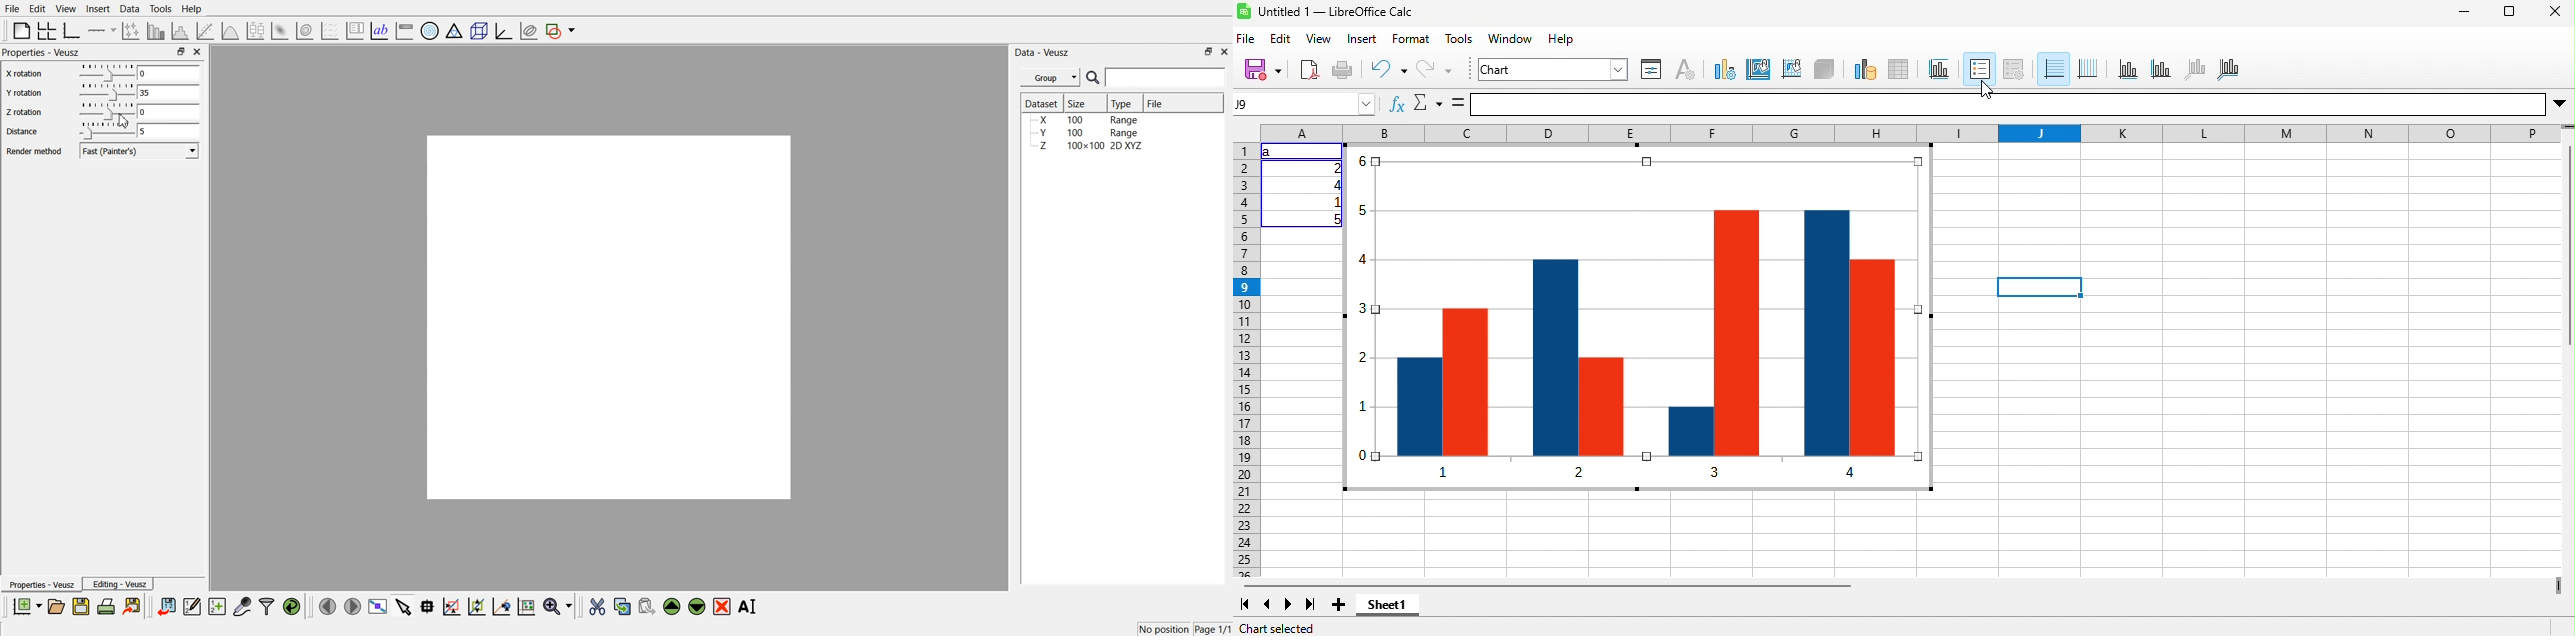  What do you see at coordinates (161, 9) in the screenshot?
I see `Tools` at bounding box center [161, 9].